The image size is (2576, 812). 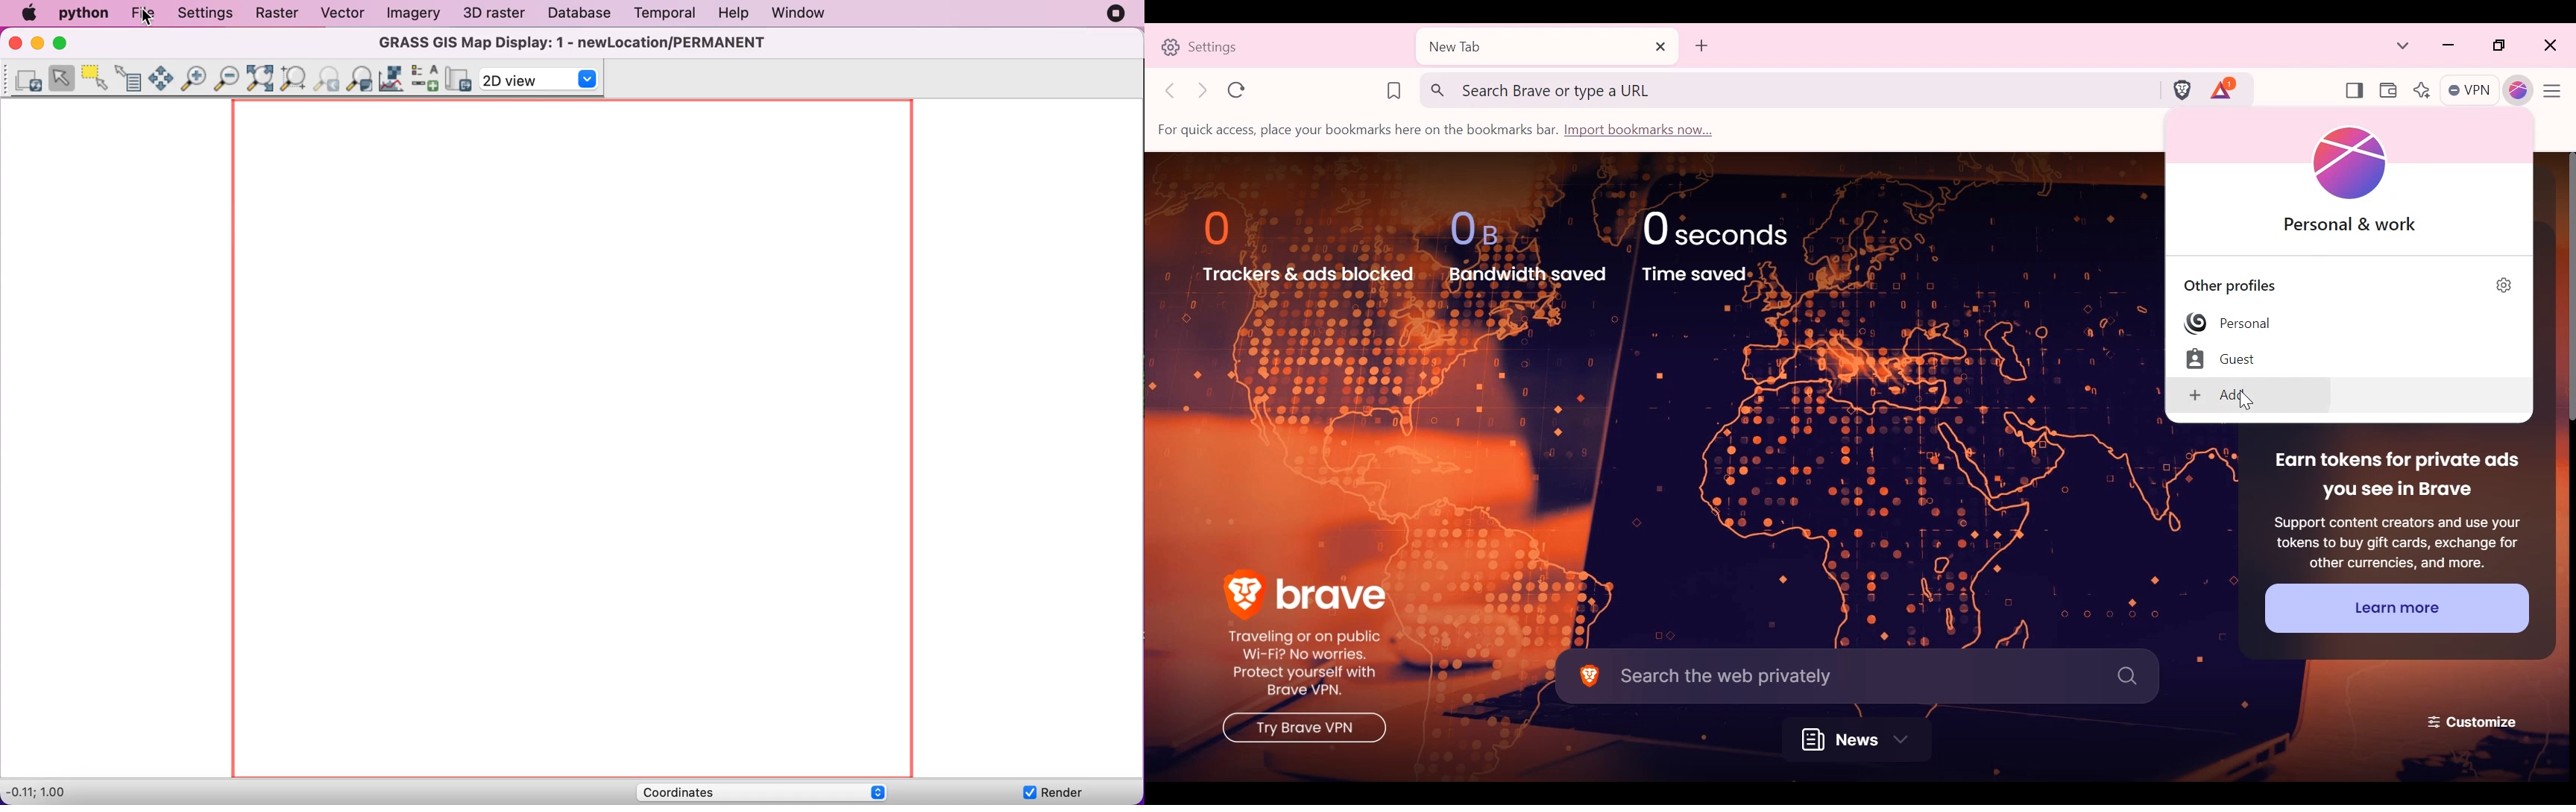 I want to click on Customize and Control Brave, so click(x=2556, y=93).